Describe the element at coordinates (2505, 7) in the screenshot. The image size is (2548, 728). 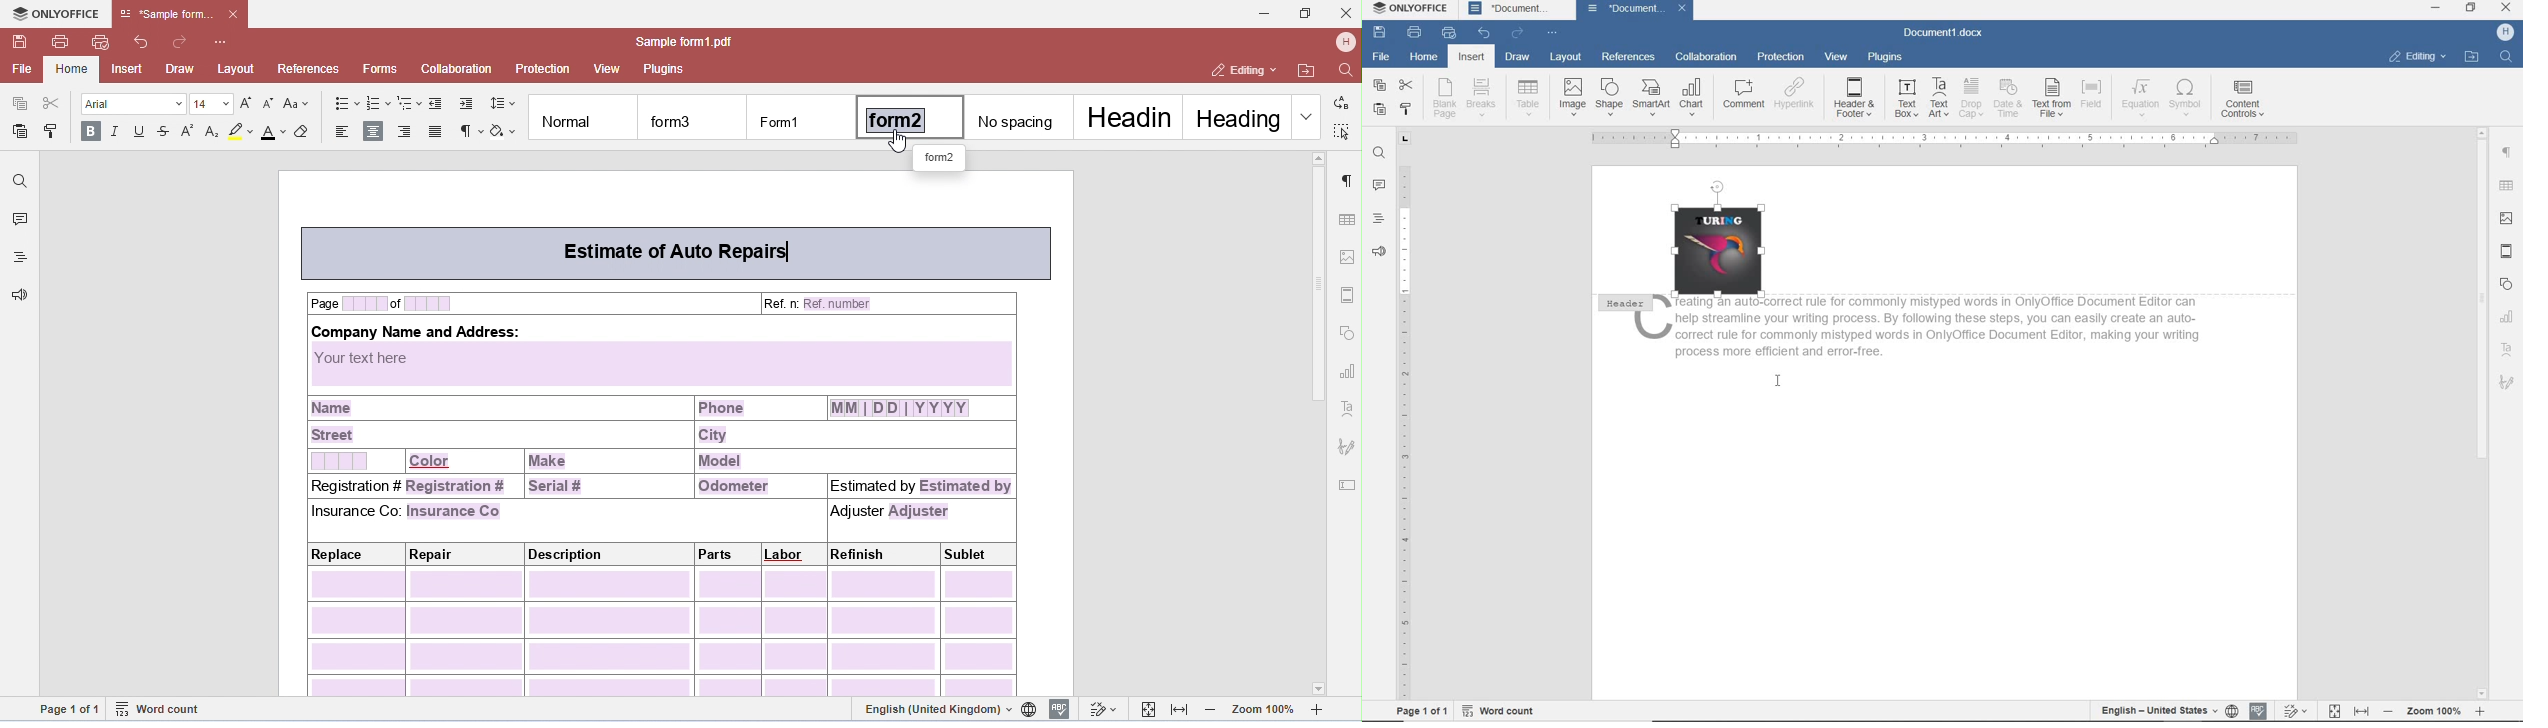
I see `CLOSE` at that location.